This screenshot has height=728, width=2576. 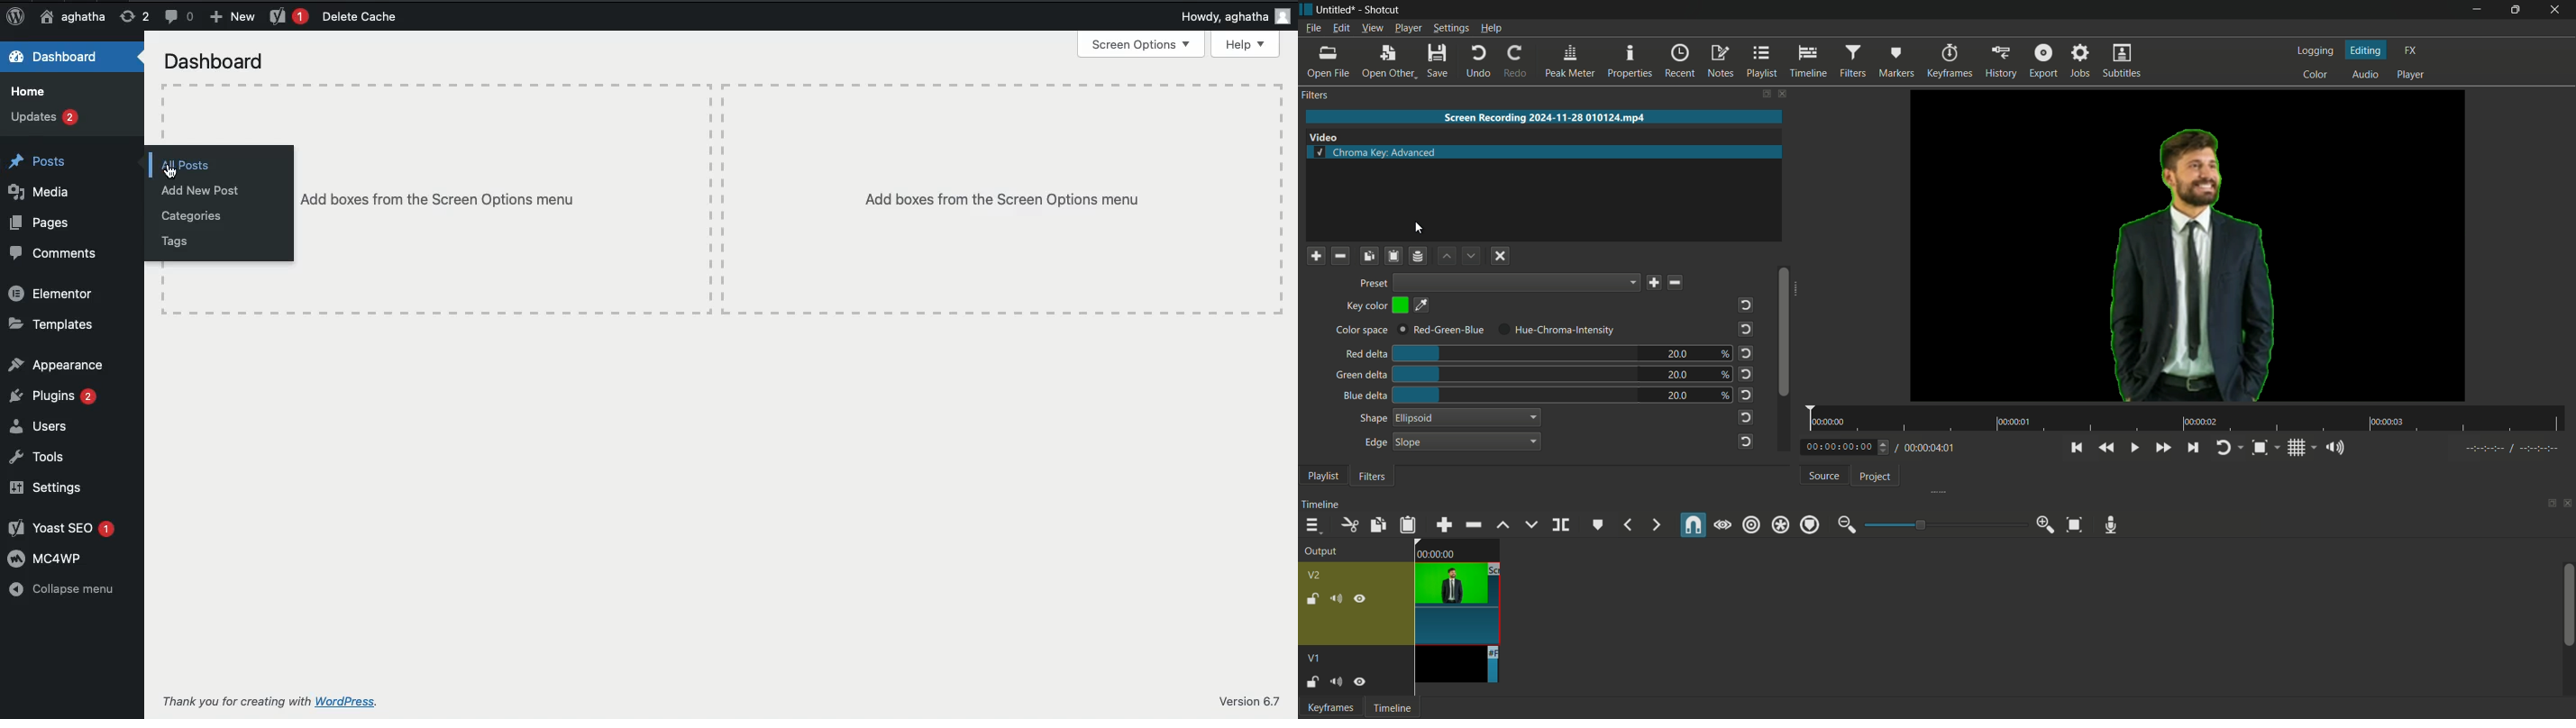 I want to click on 20.0, so click(x=1679, y=396).